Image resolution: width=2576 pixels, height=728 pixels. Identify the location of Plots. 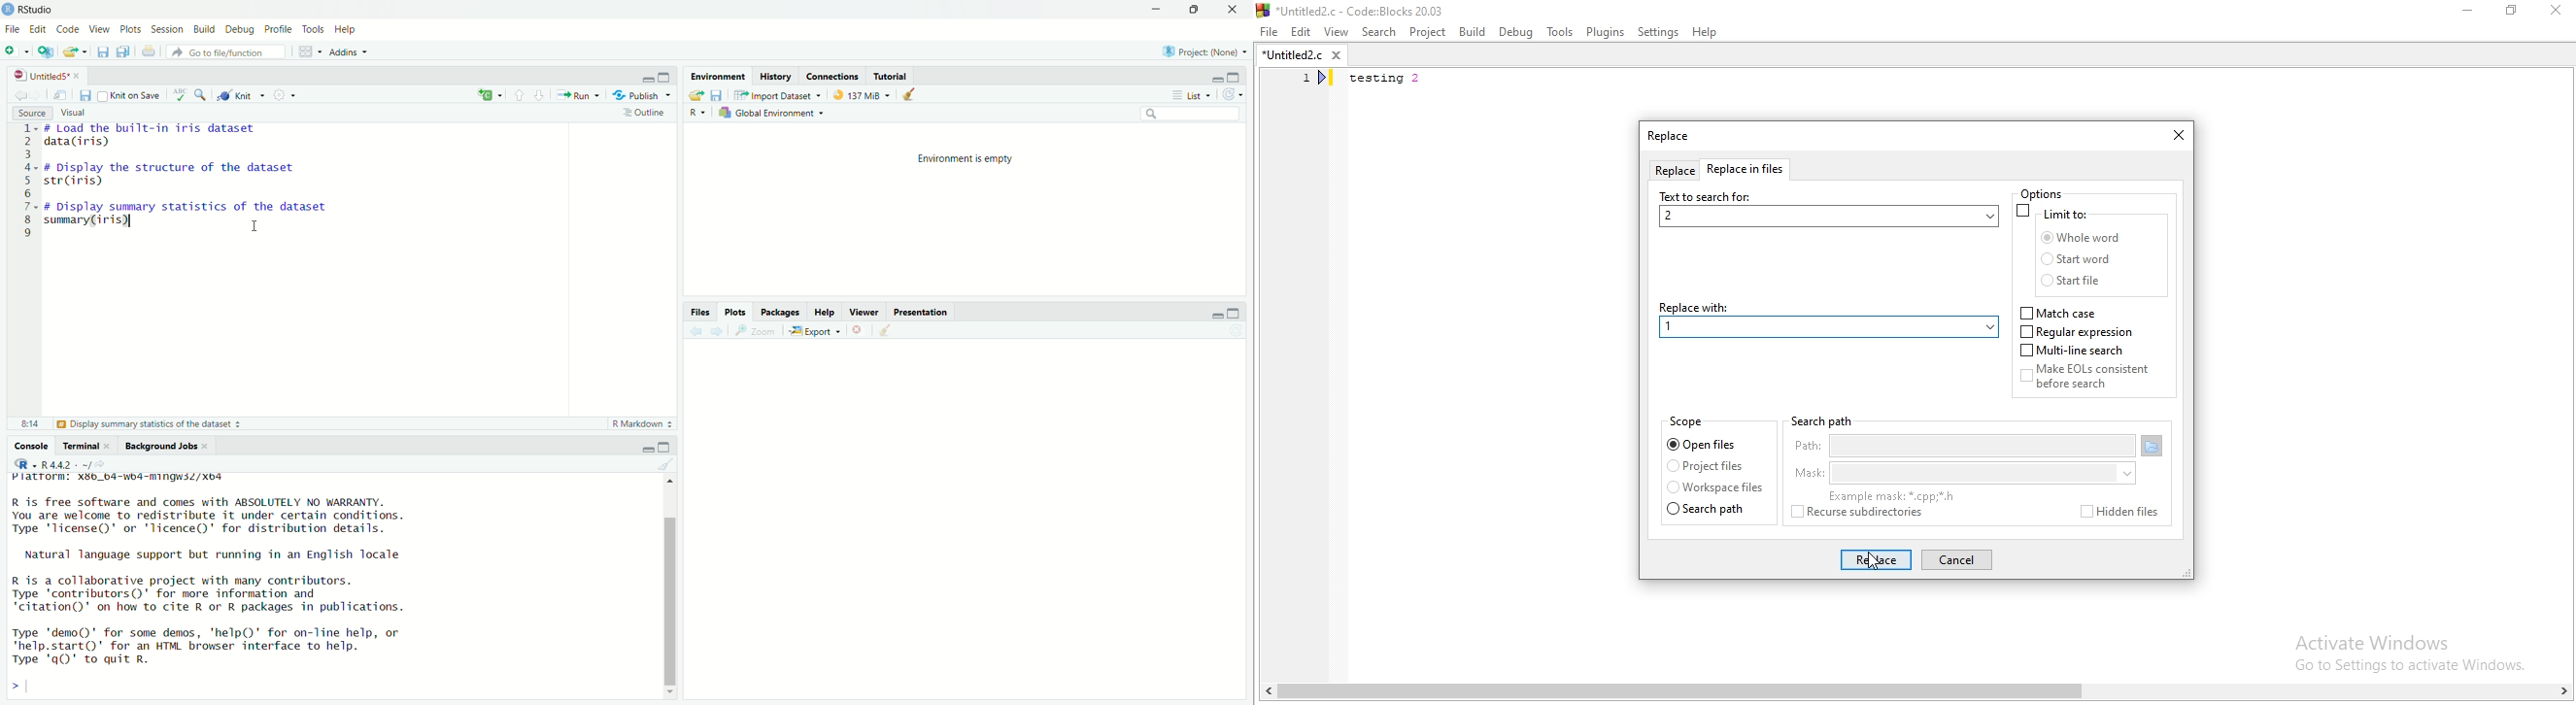
(737, 312).